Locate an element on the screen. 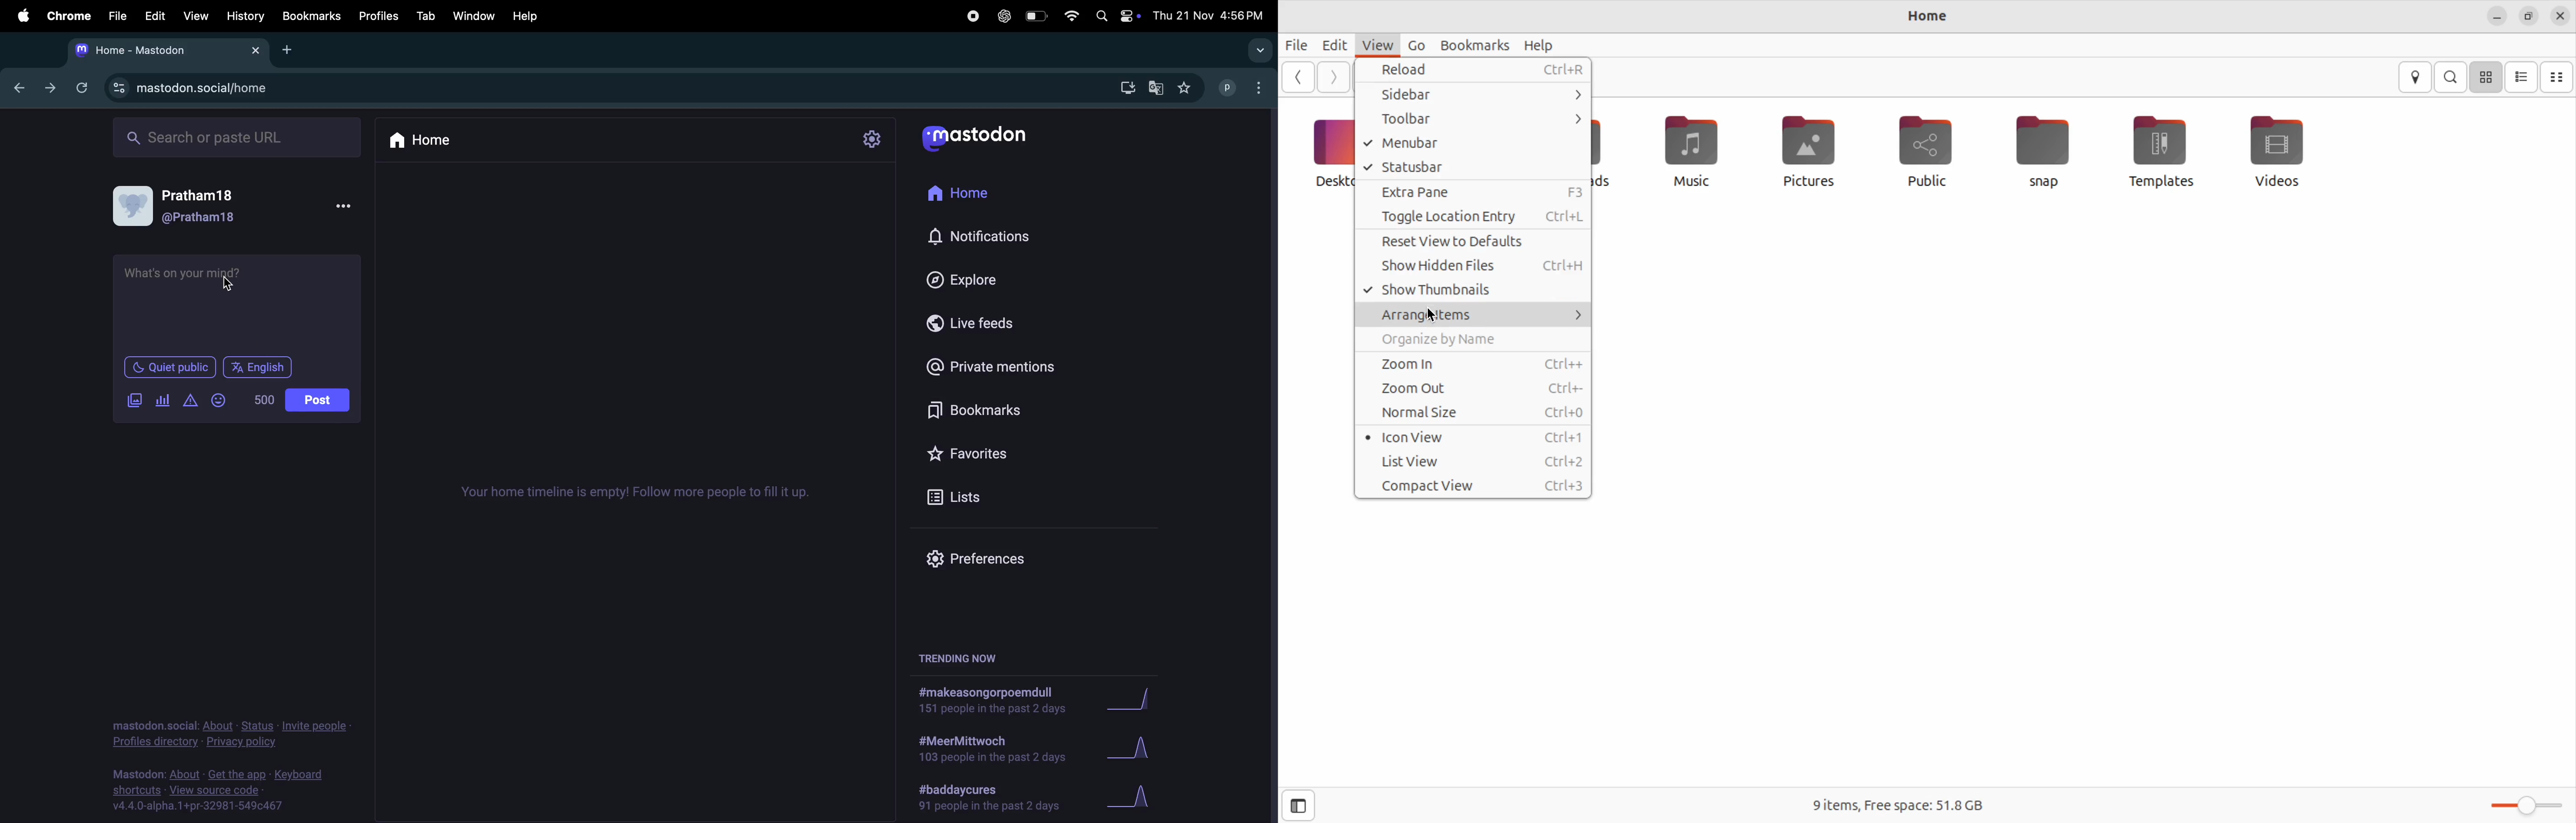 The image size is (2576, 840). textbox is located at coordinates (240, 300).